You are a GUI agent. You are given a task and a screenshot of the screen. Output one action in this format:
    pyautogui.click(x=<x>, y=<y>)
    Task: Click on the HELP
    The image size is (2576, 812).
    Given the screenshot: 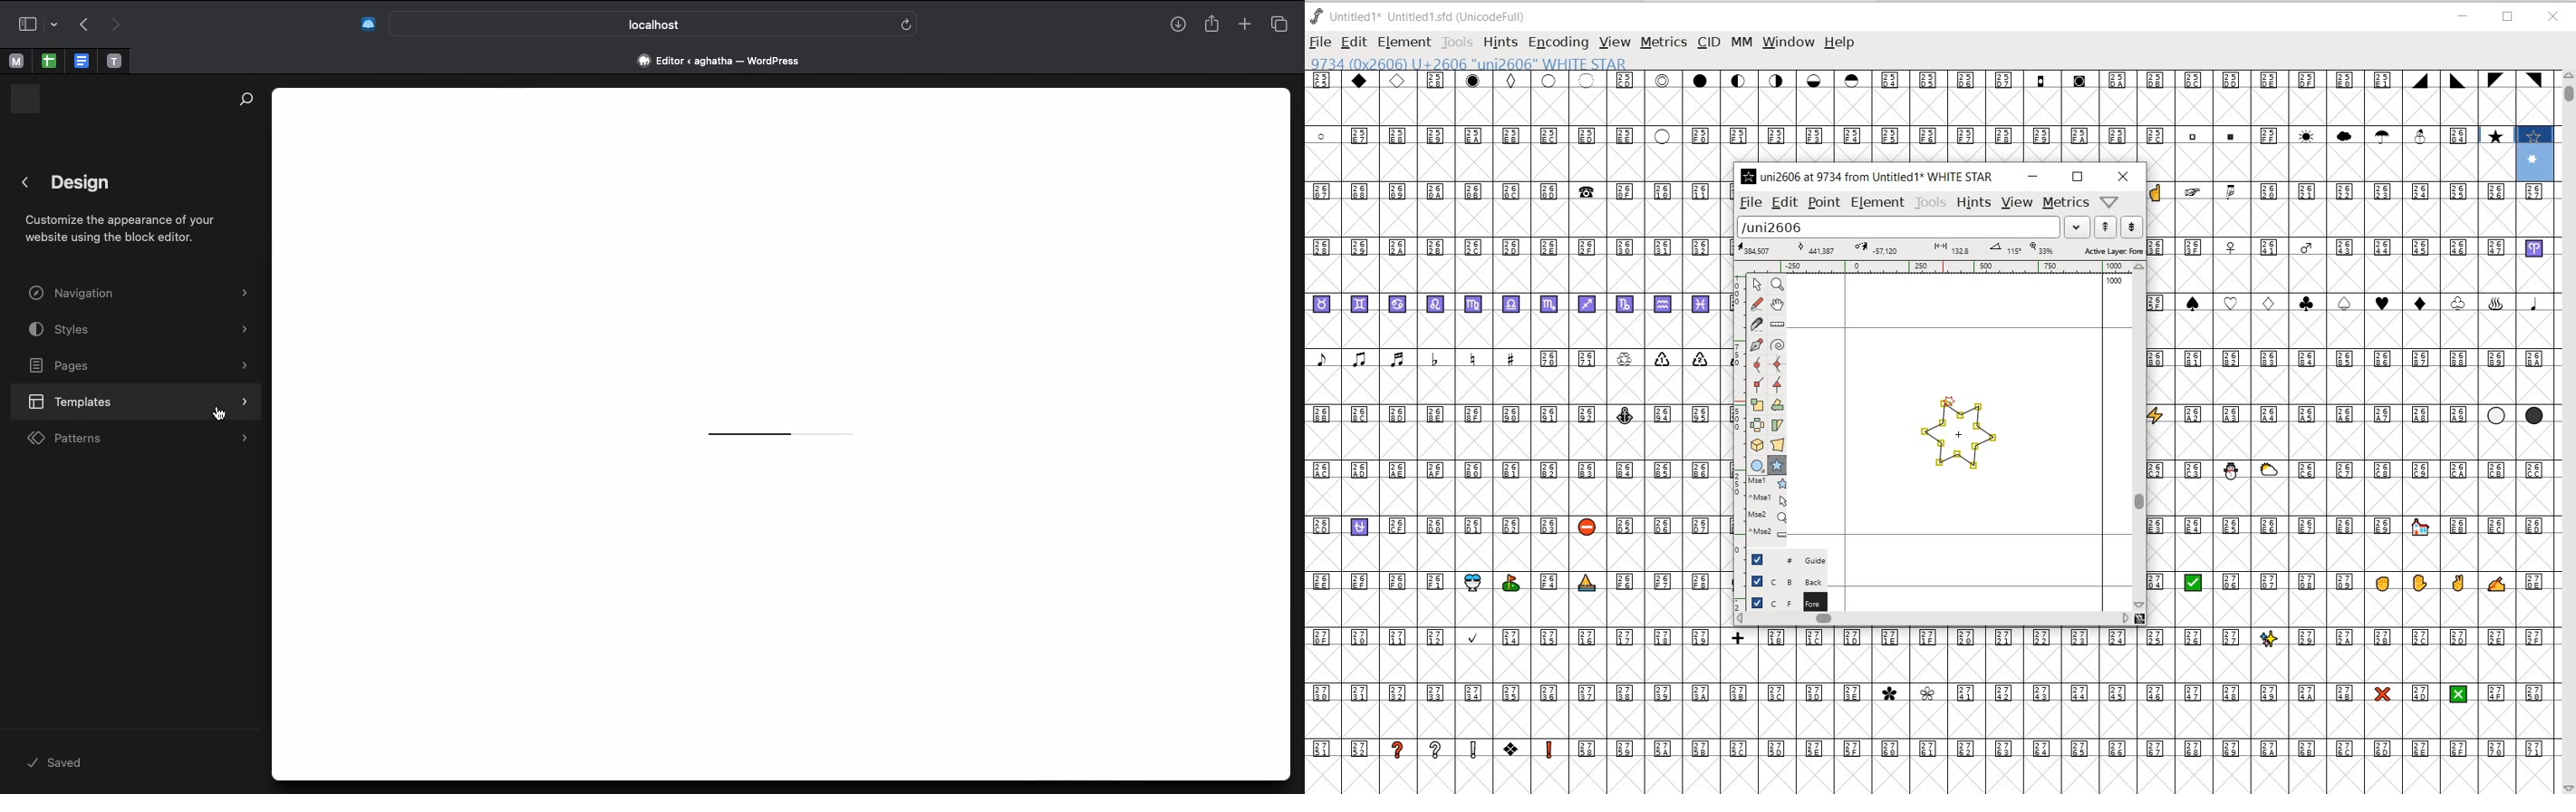 What is the action you would take?
    pyautogui.click(x=1842, y=43)
    